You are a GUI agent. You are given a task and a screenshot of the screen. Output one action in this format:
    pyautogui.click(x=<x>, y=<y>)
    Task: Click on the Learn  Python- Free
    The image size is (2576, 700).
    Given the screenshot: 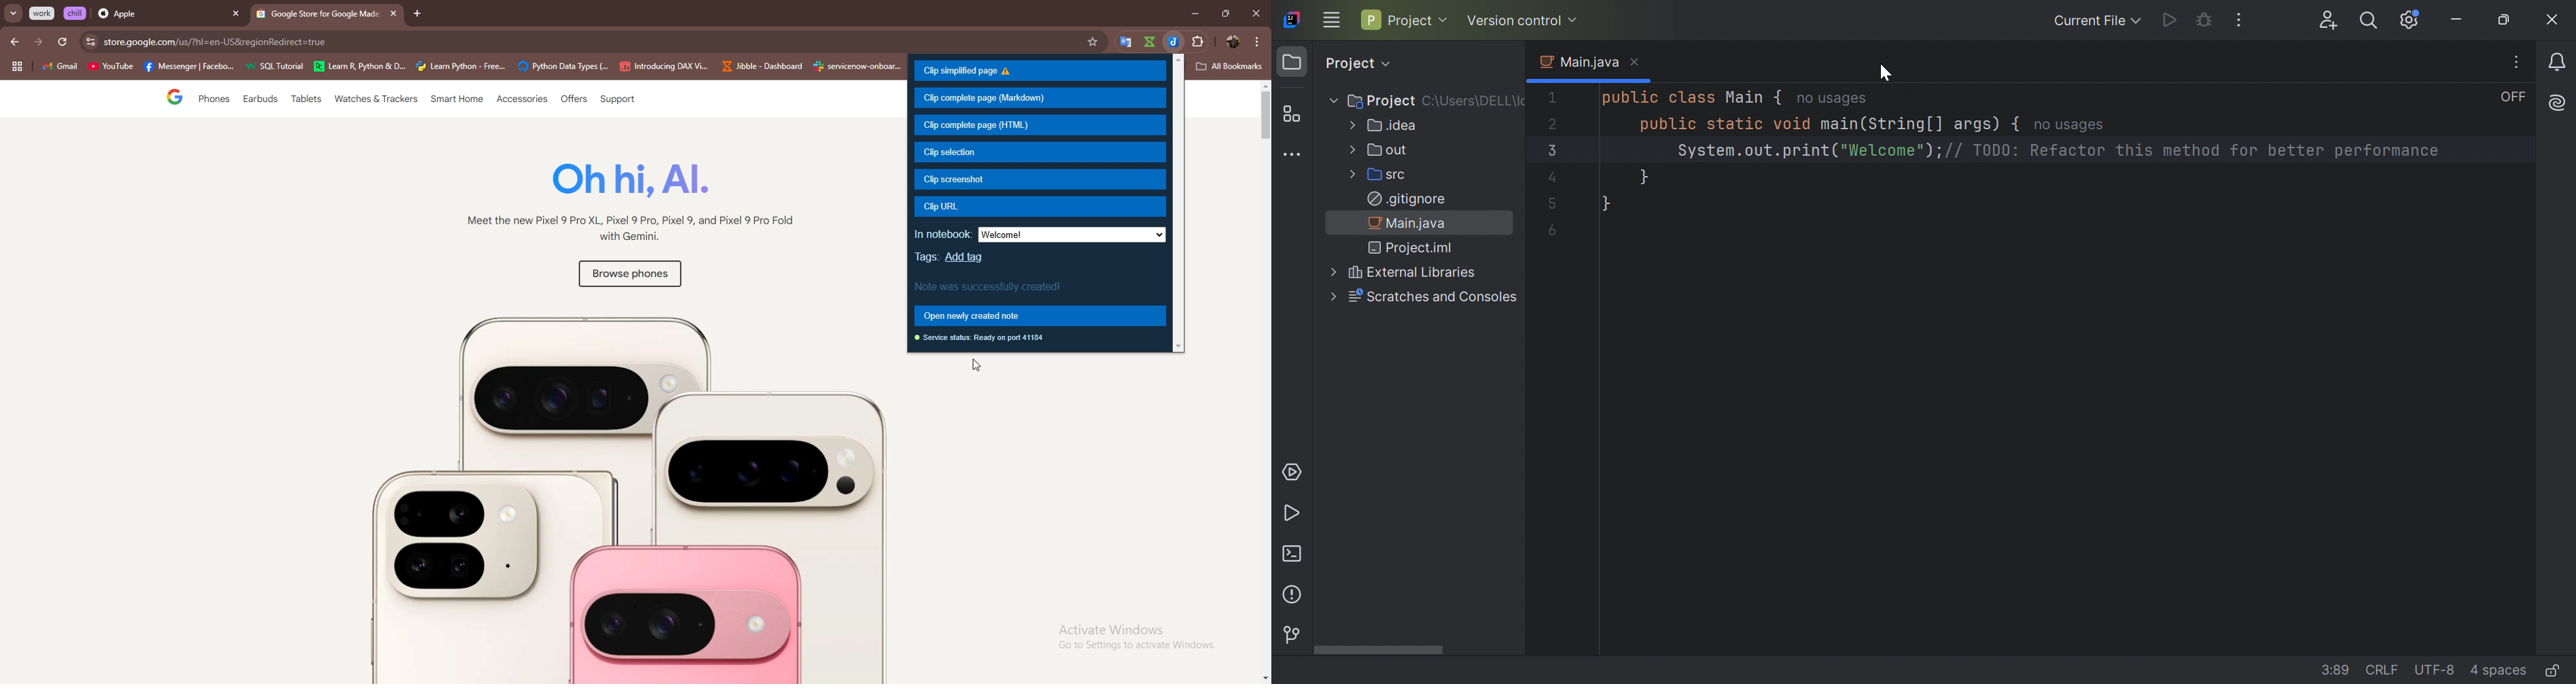 What is the action you would take?
    pyautogui.click(x=462, y=66)
    